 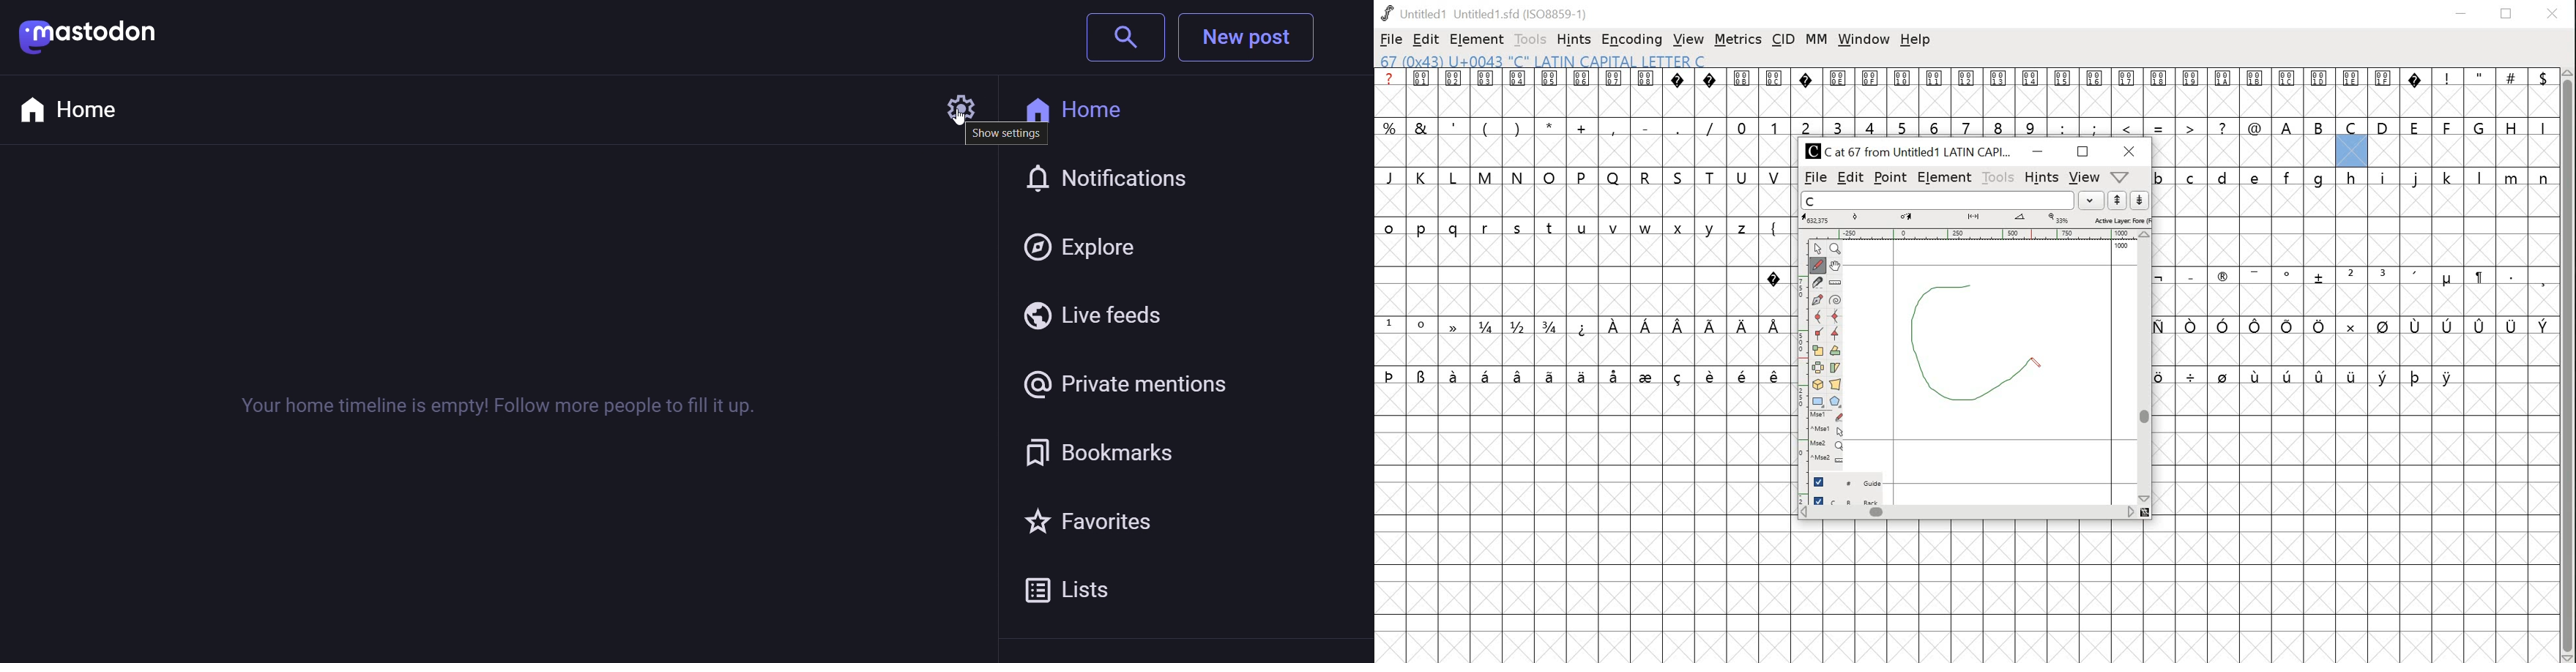 What do you see at coordinates (1688, 39) in the screenshot?
I see `view` at bounding box center [1688, 39].